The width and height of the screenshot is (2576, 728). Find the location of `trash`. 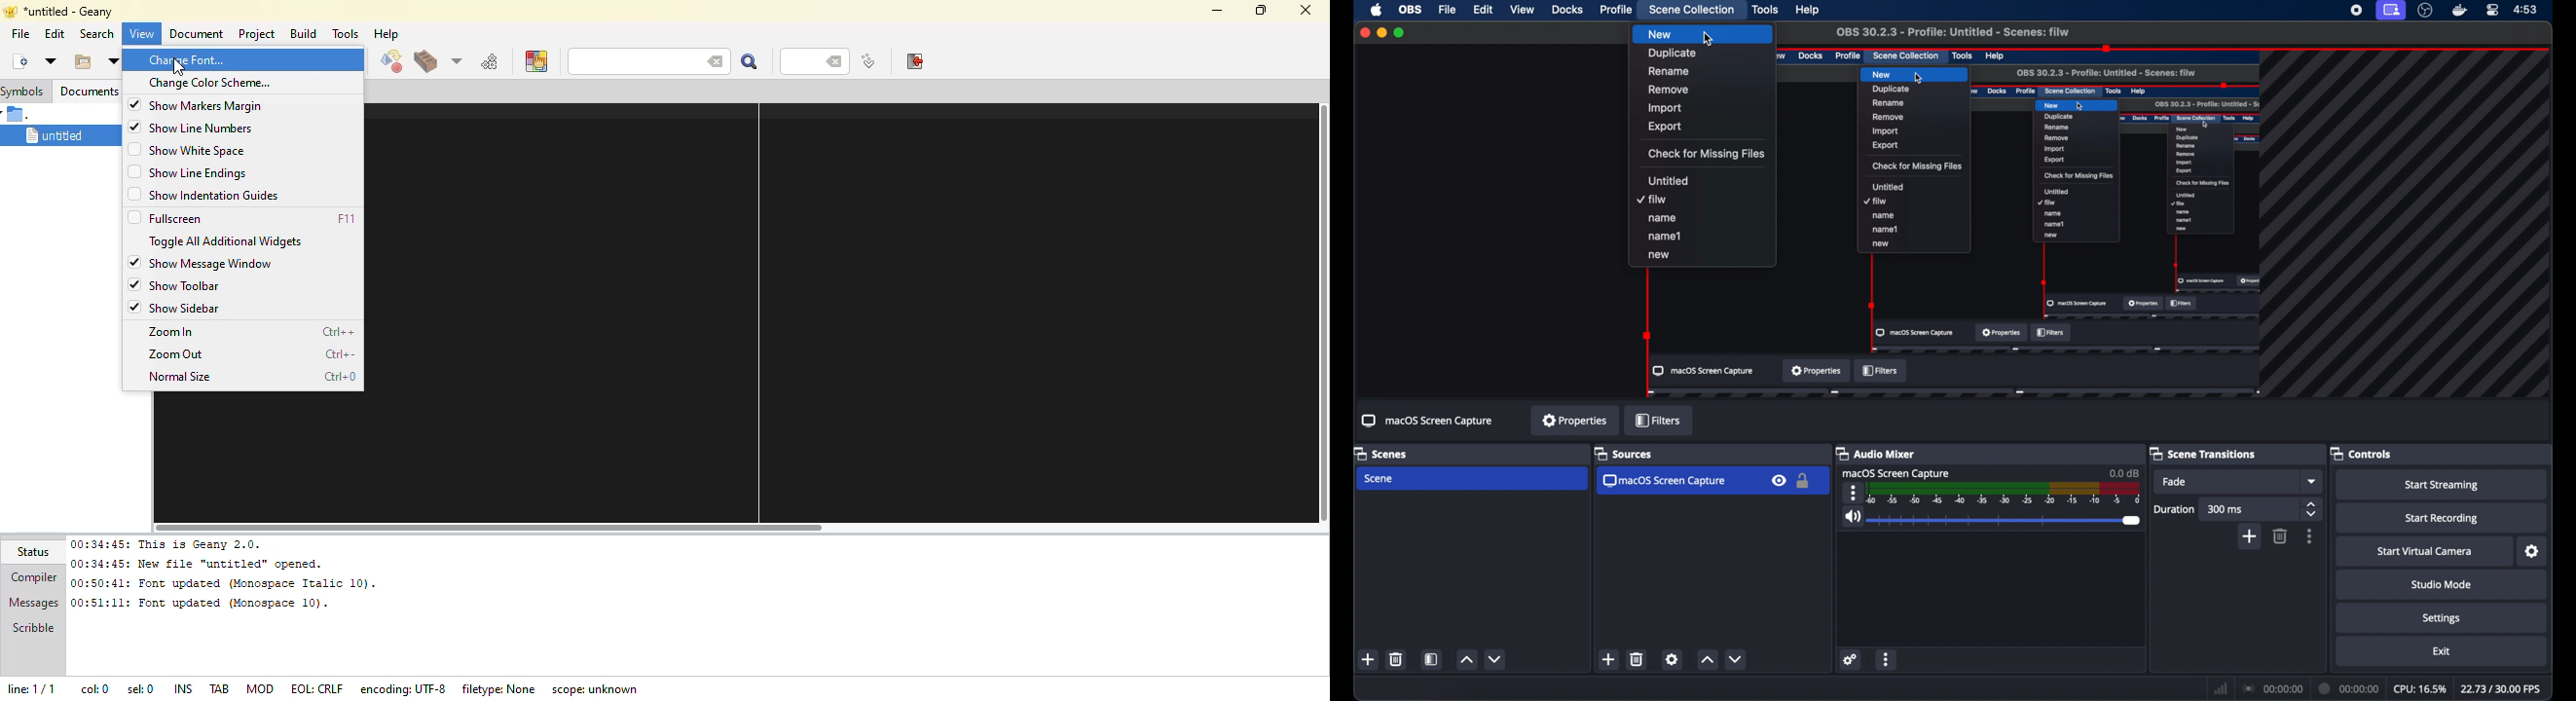

trash is located at coordinates (2280, 536).